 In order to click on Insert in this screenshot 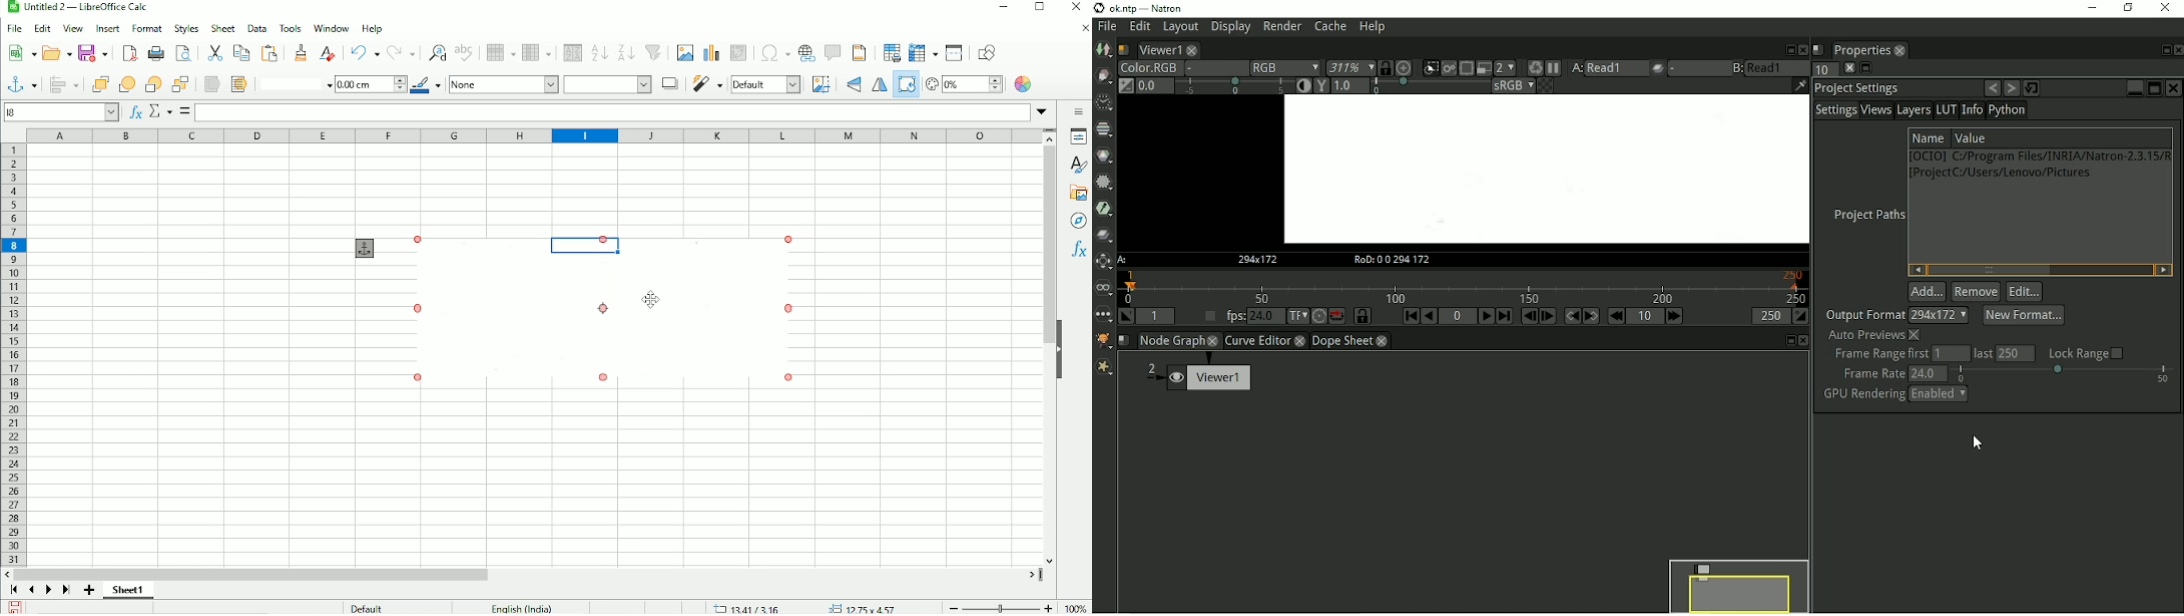, I will do `click(106, 28)`.